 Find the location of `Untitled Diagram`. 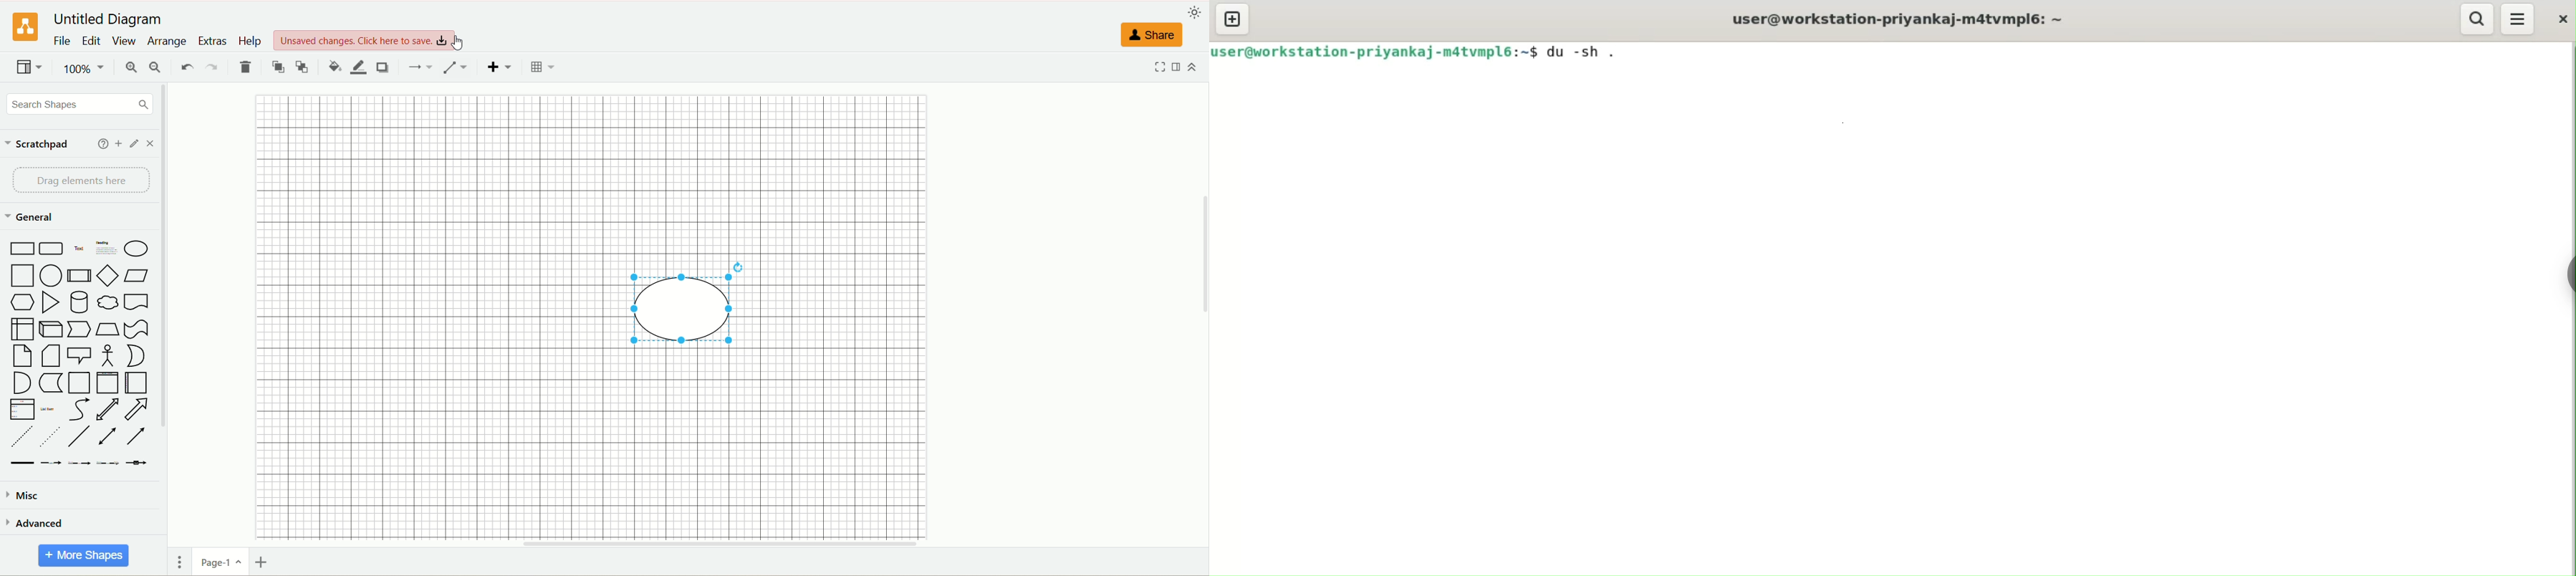

Untitled Diagram is located at coordinates (109, 17).